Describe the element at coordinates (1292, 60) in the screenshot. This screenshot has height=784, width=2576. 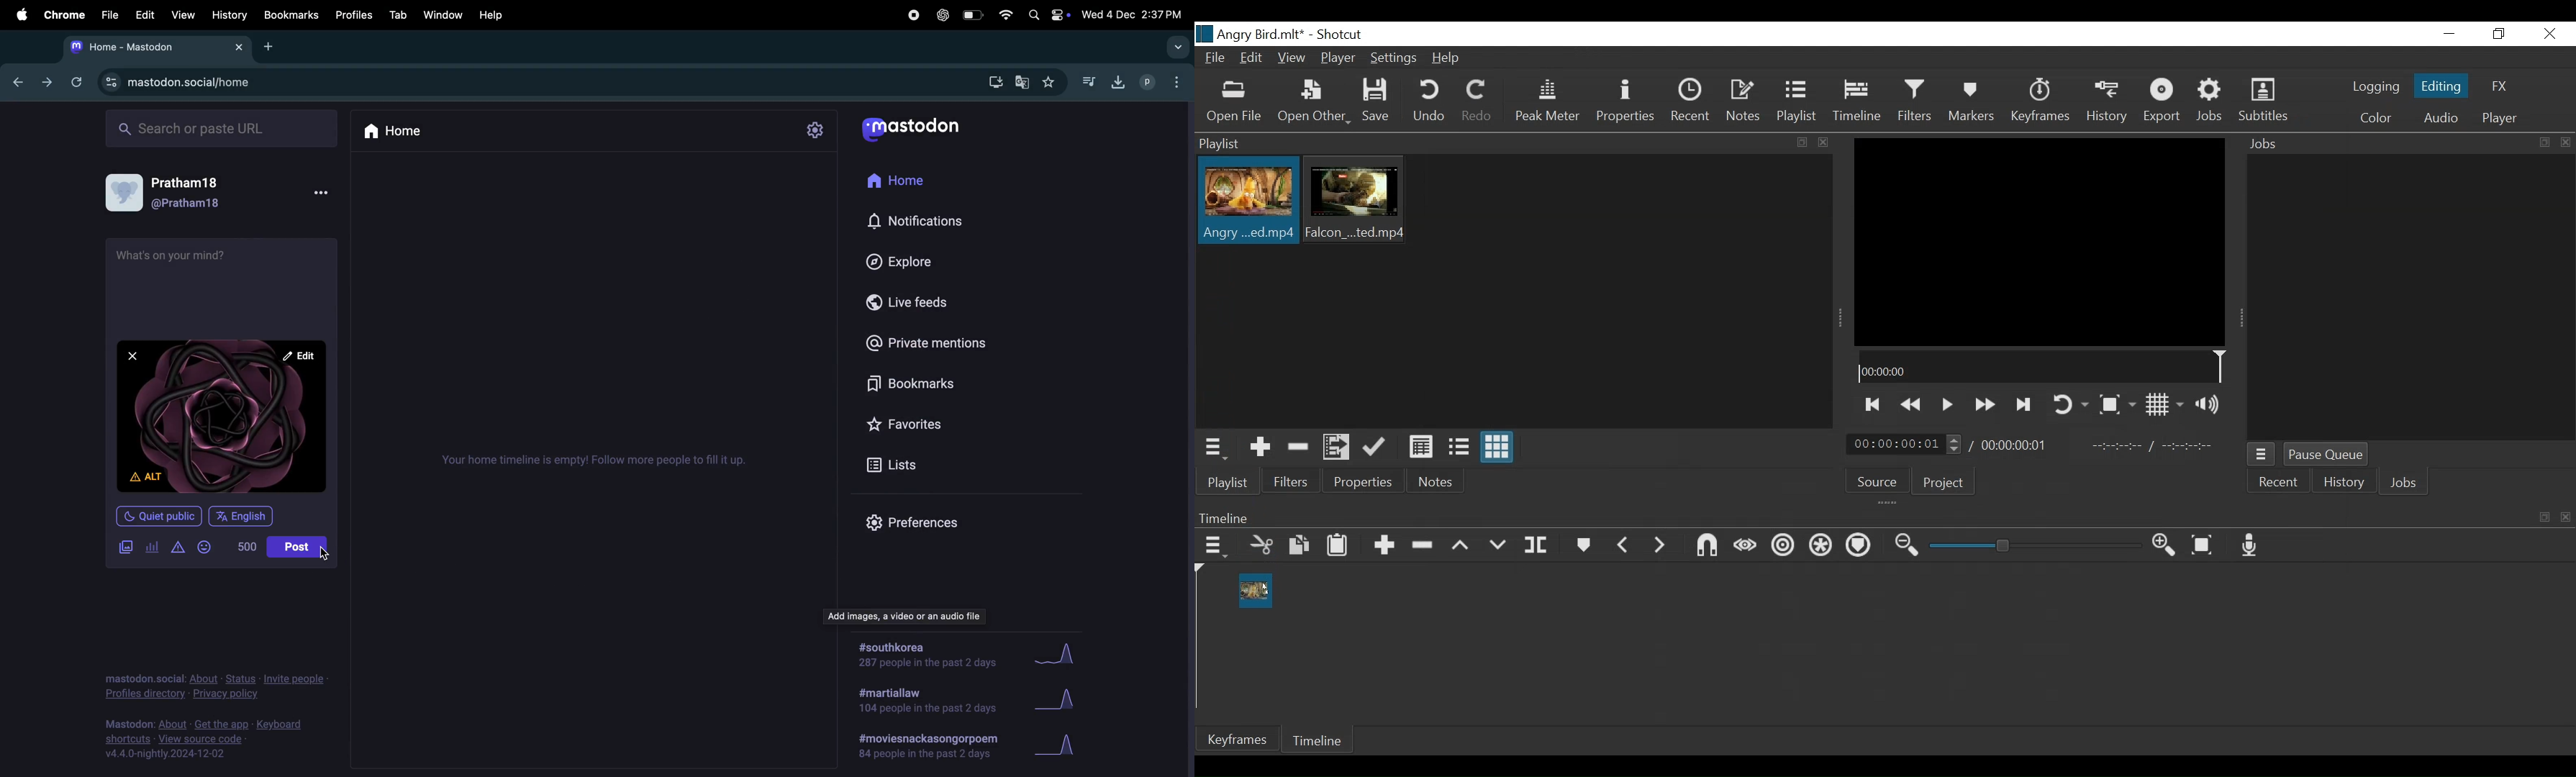
I see `View` at that location.